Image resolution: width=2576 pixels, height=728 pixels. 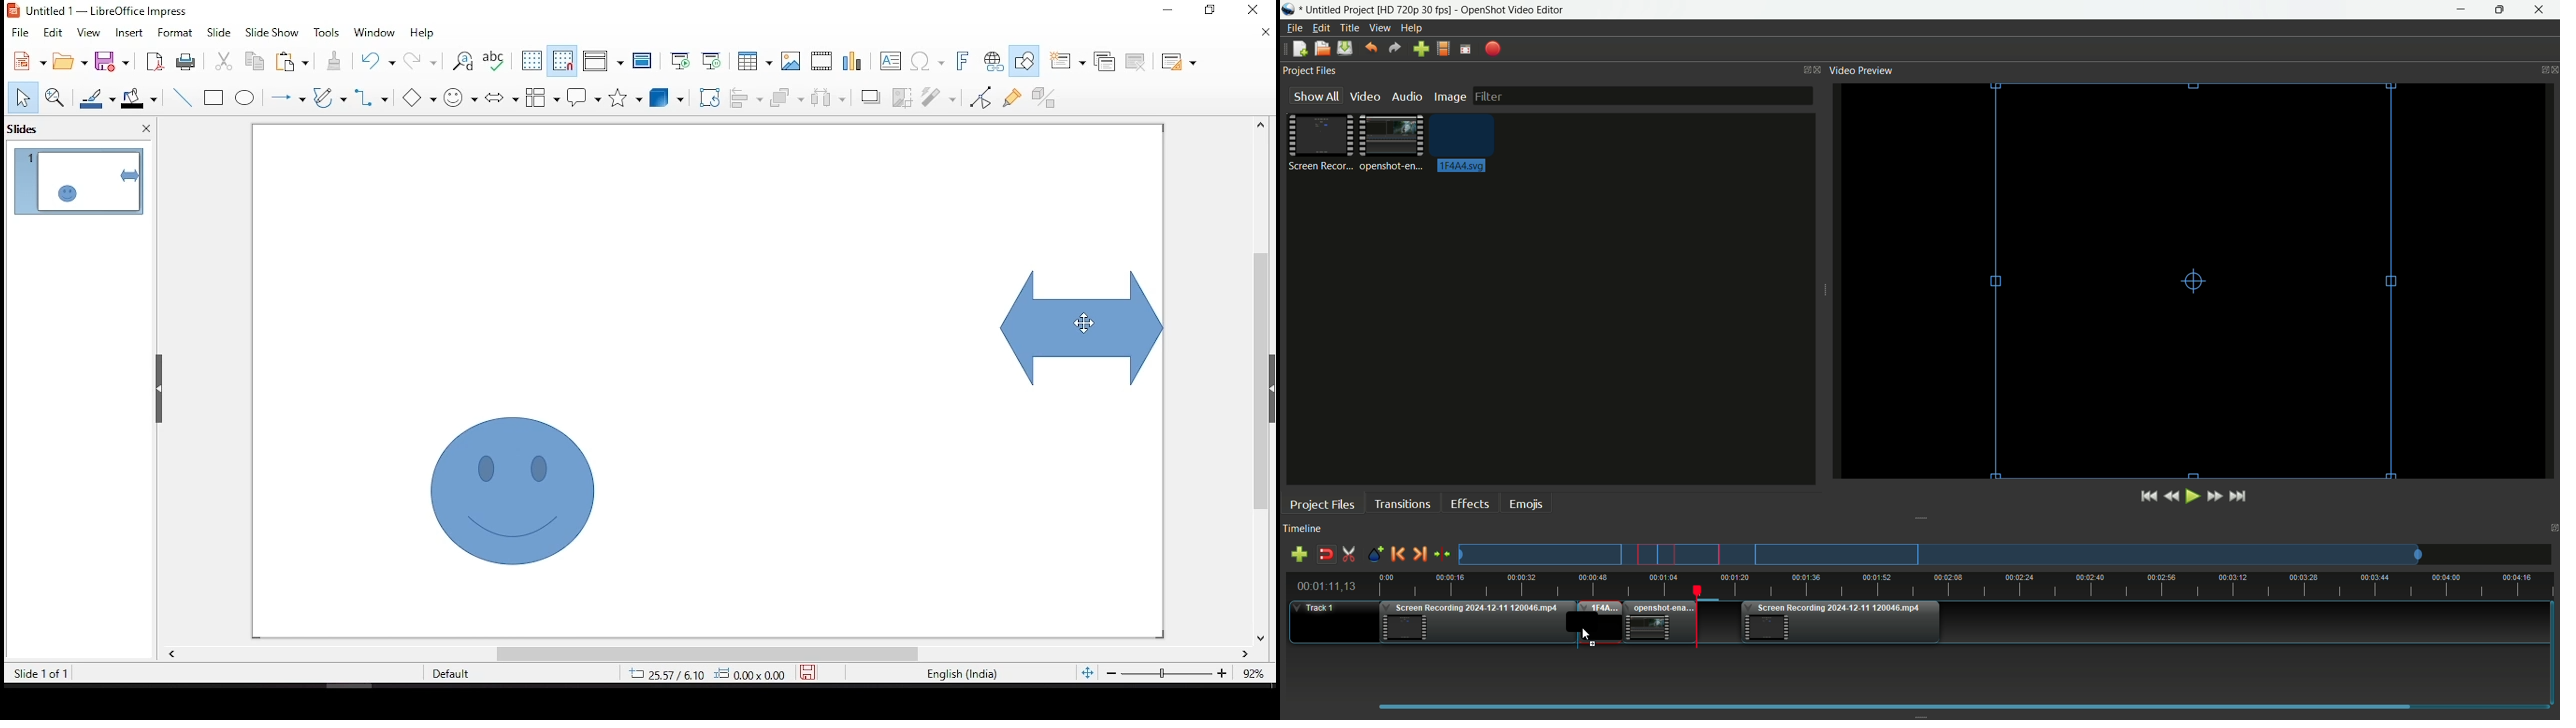 I want to click on insert special characters, so click(x=929, y=62).